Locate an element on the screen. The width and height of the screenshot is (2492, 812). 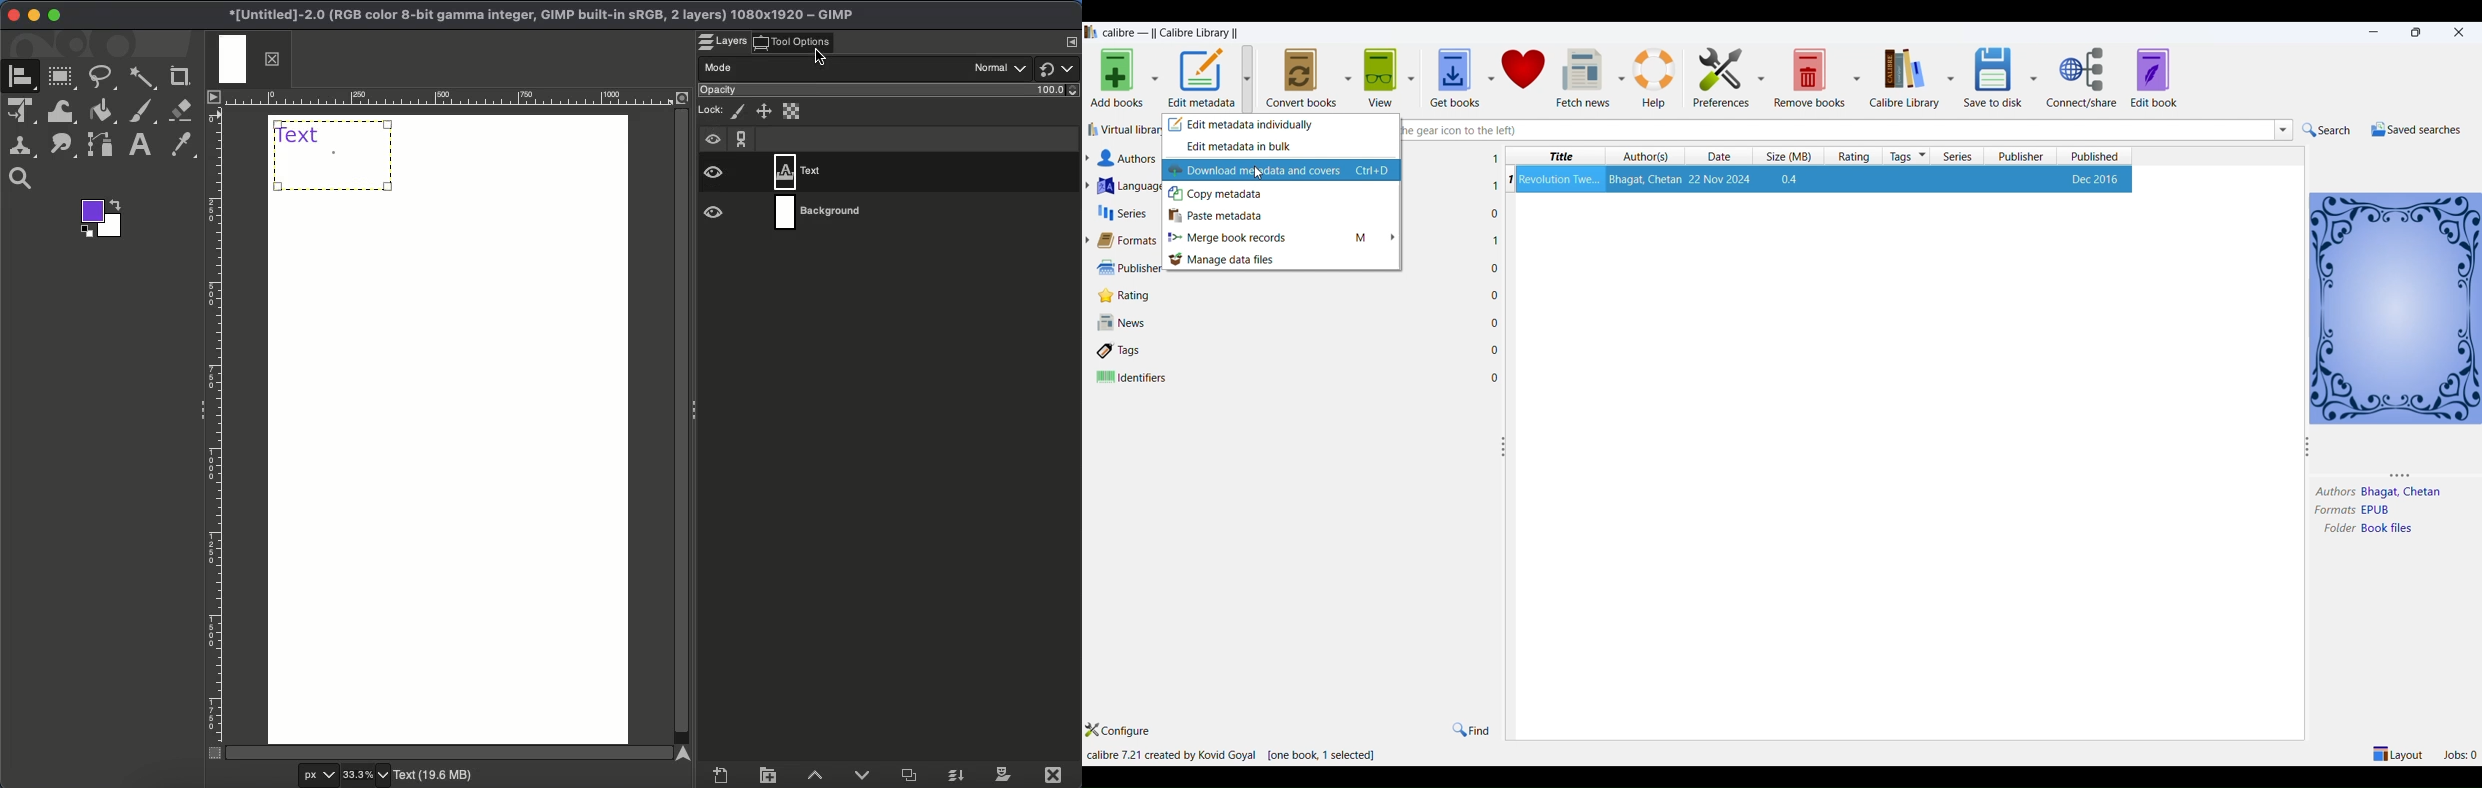
edit metadata individually is located at coordinates (1284, 124).